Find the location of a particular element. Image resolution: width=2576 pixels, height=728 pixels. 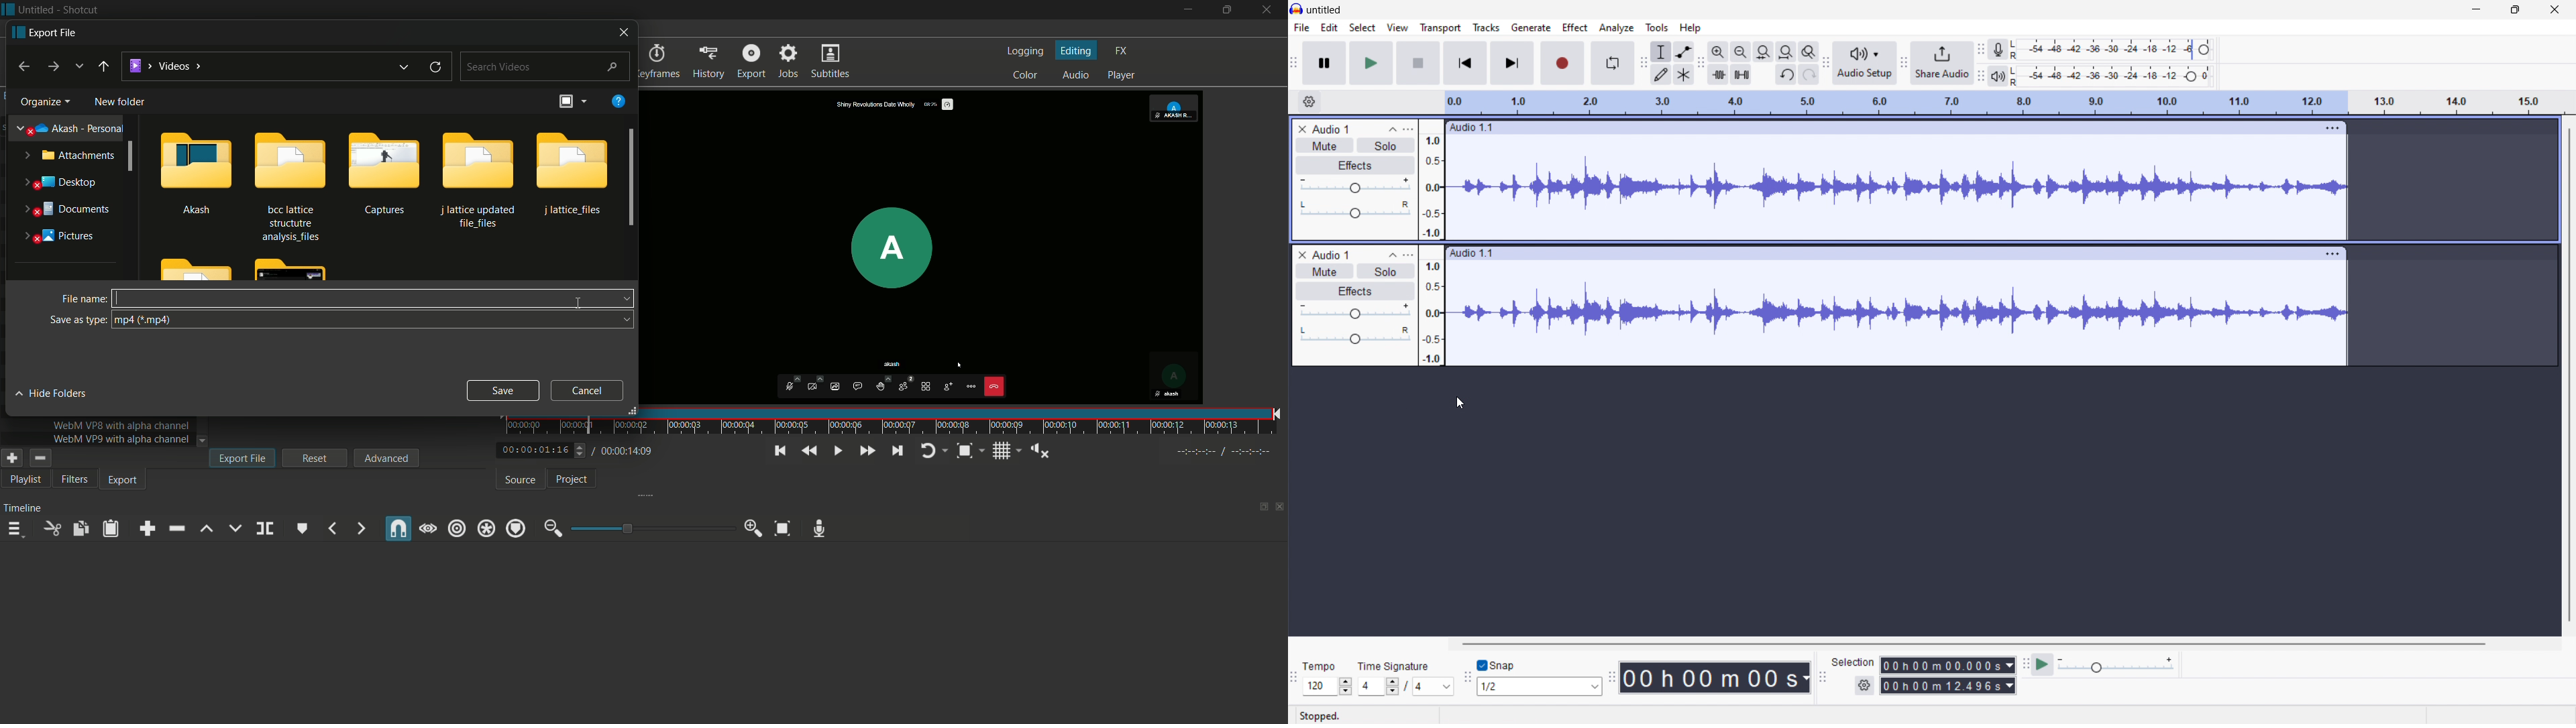

Selection is located at coordinates (1853, 662).